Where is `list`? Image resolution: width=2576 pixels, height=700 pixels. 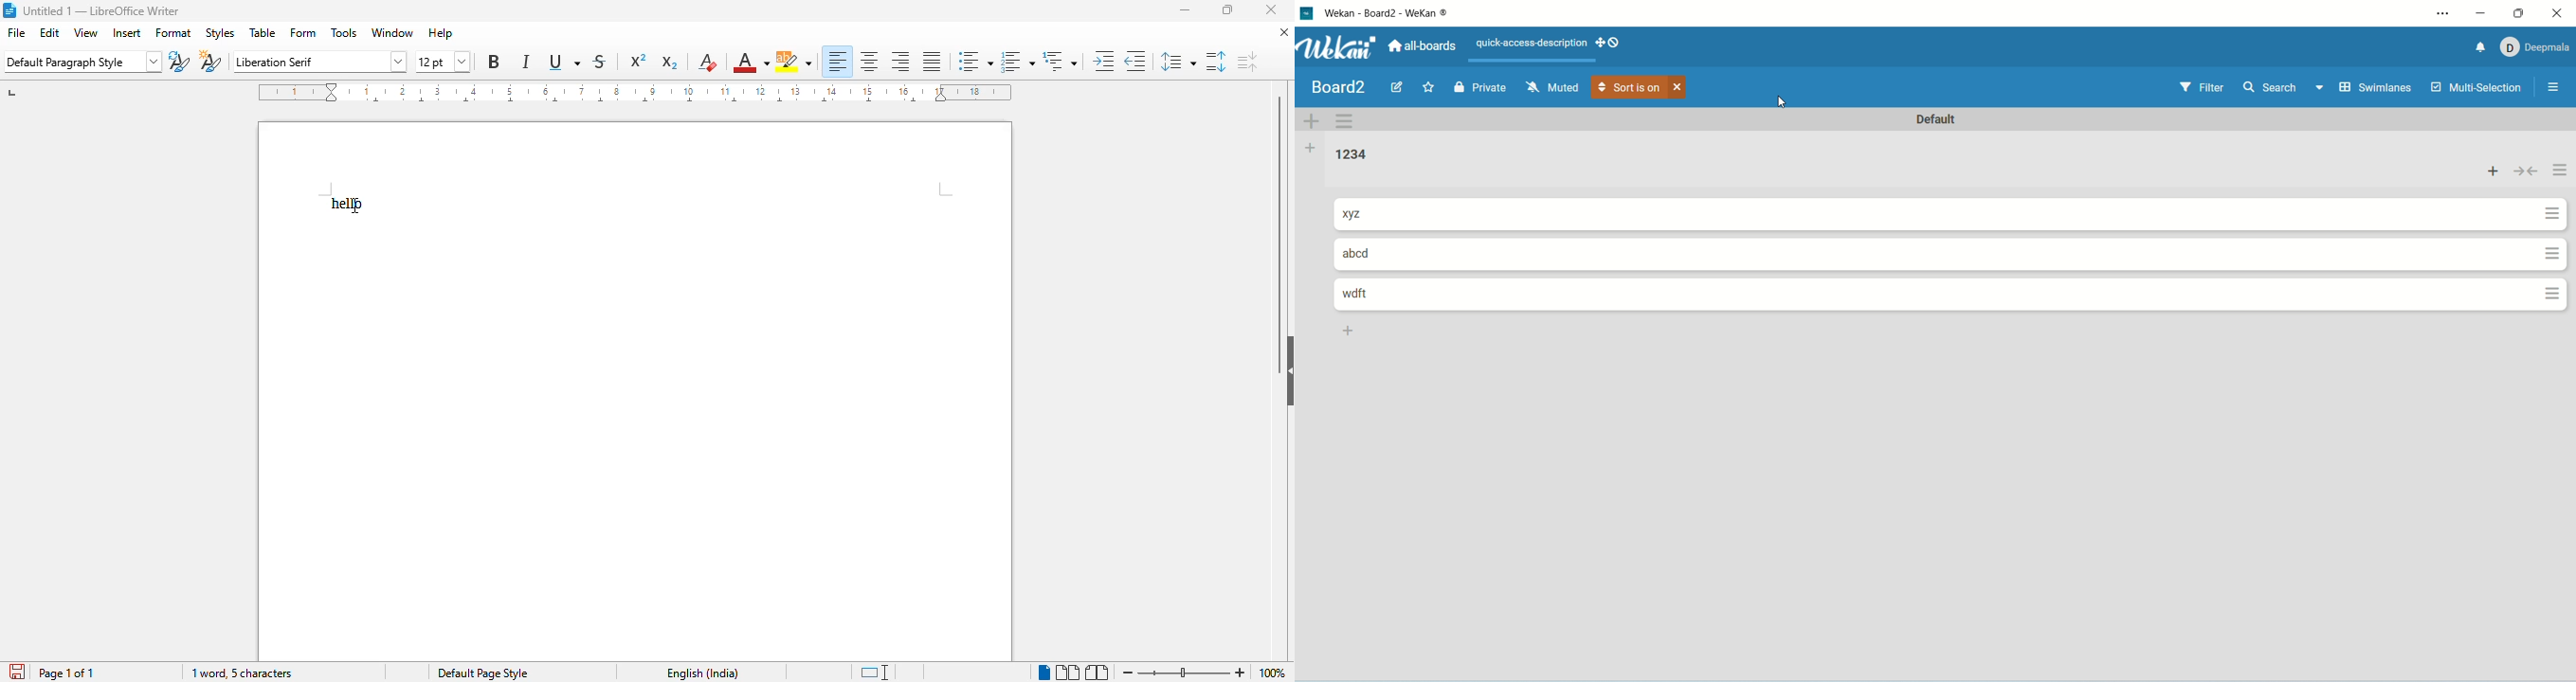 list is located at coordinates (1356, 155).